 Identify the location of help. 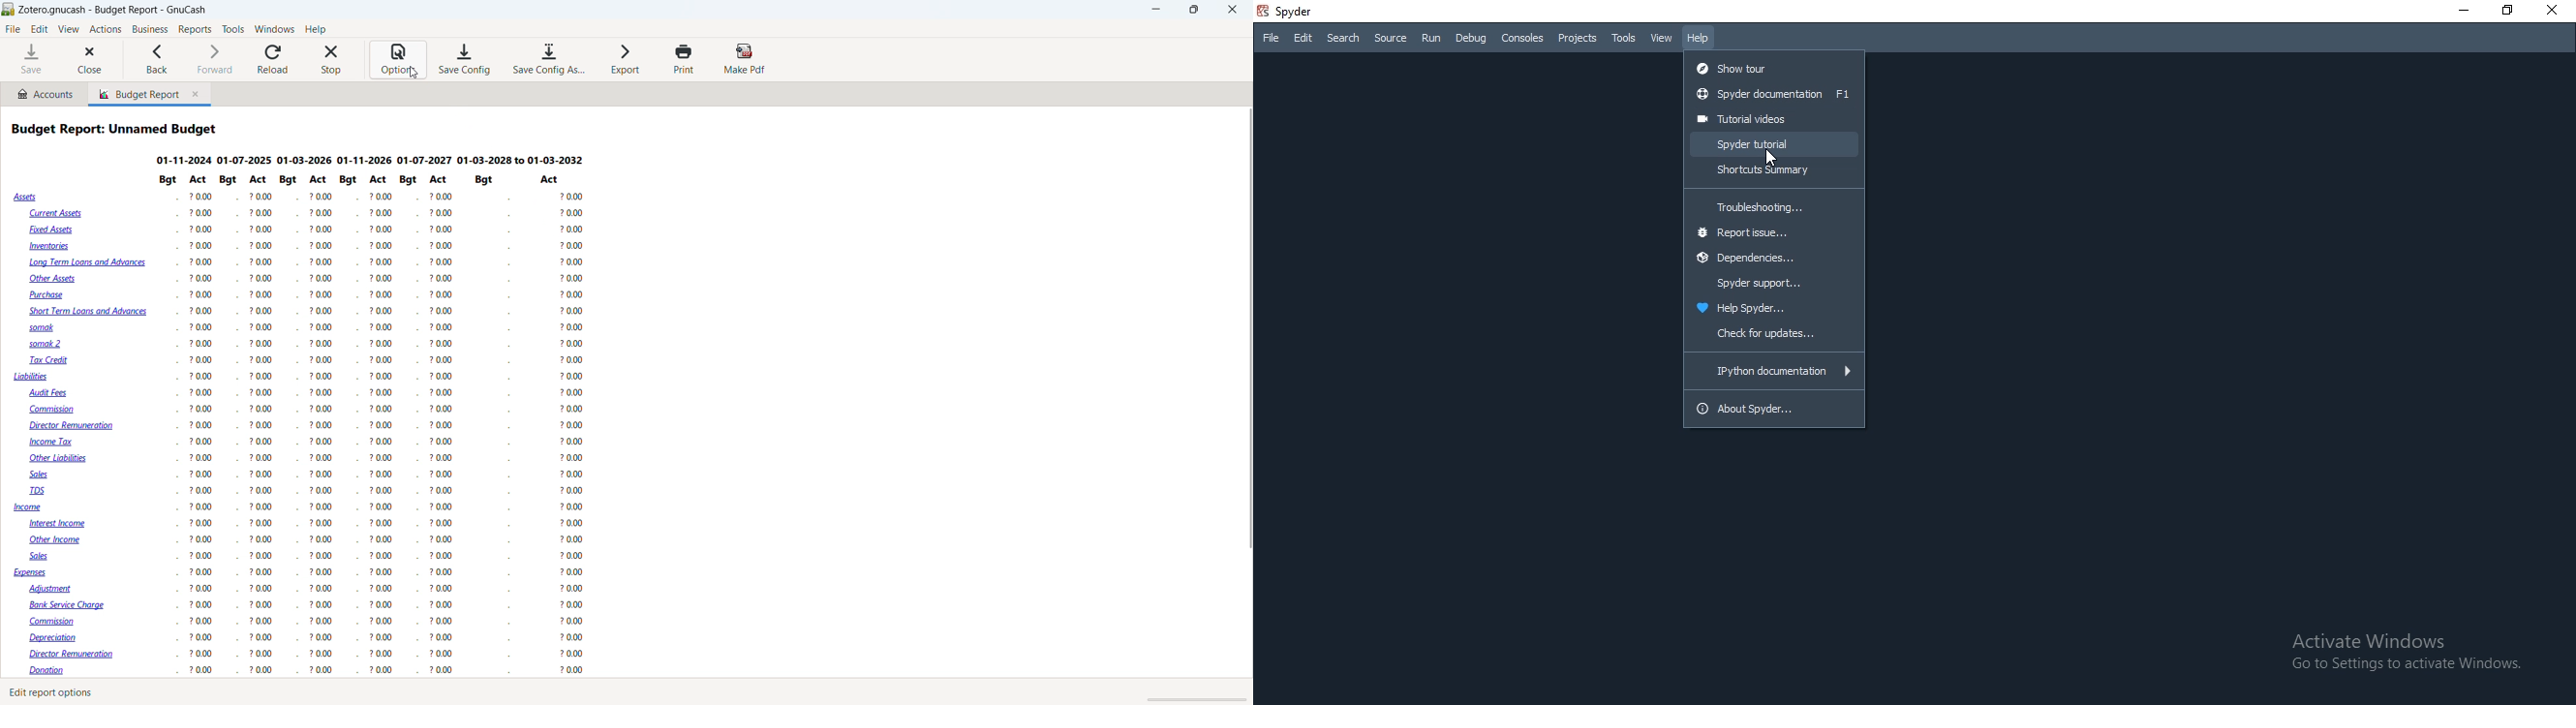
(315, 29).